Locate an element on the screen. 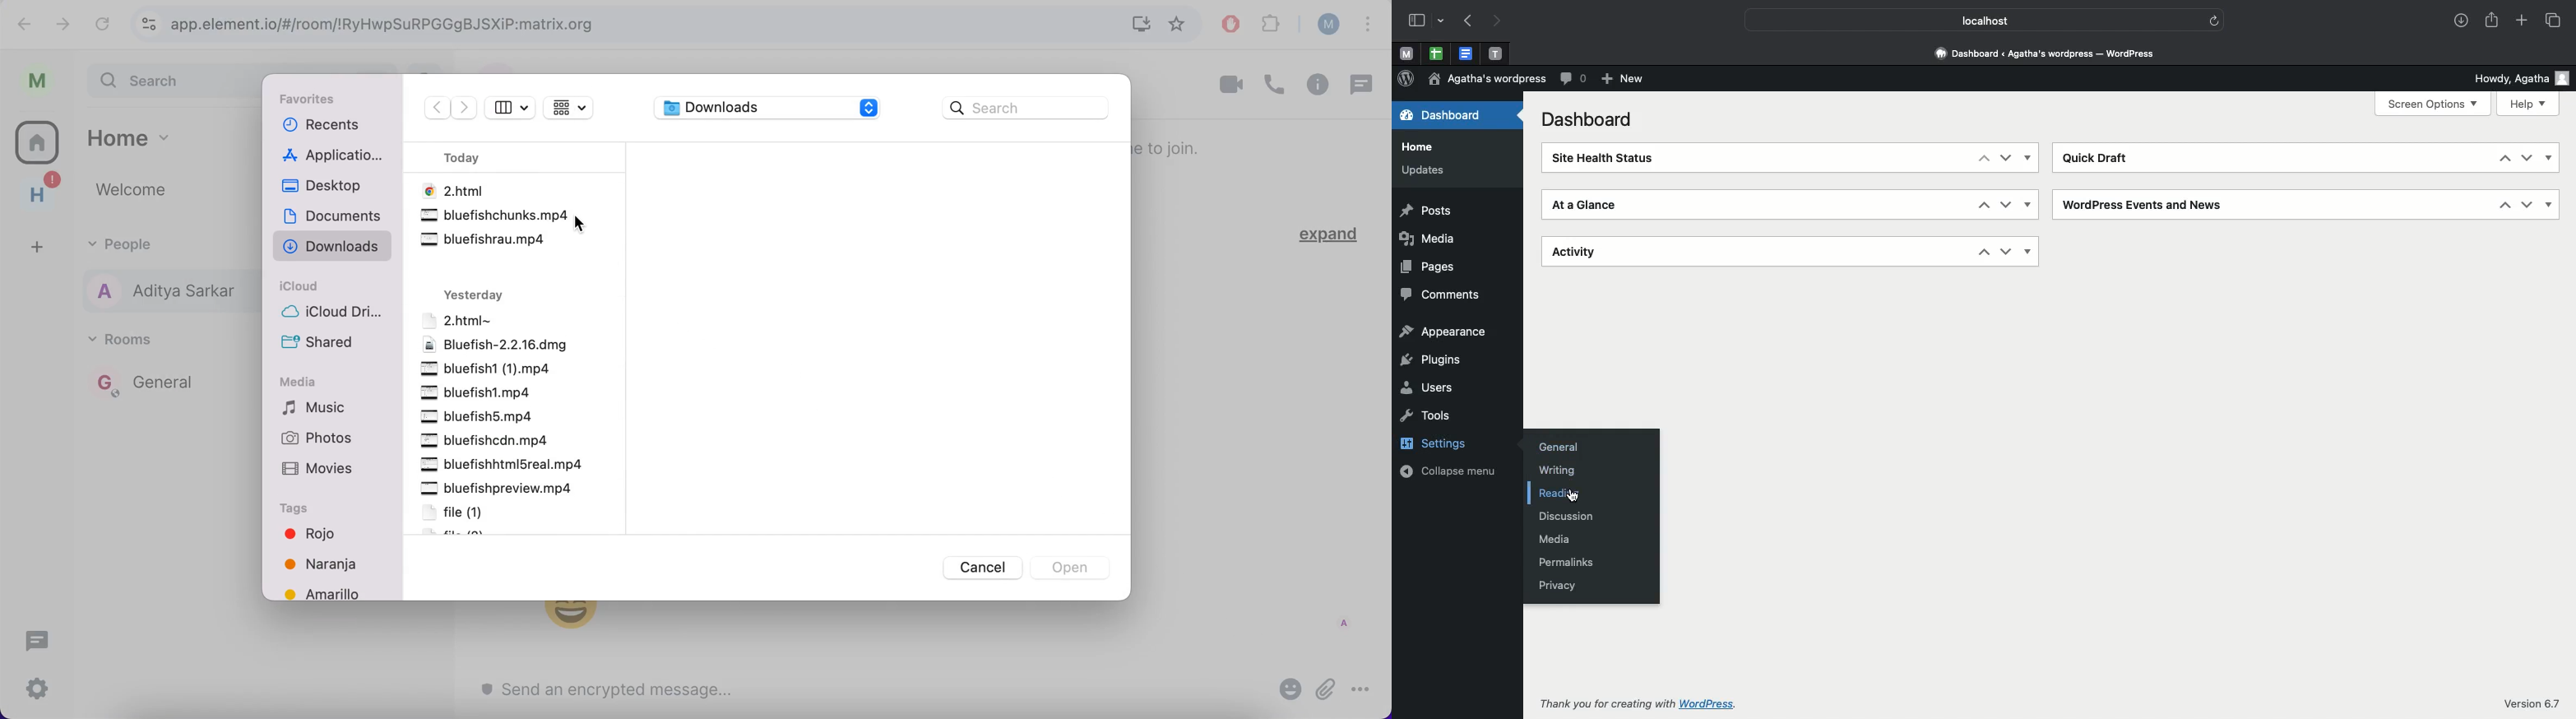 The image size is (2576, 728). backwards is located at coordinates (436, 111).